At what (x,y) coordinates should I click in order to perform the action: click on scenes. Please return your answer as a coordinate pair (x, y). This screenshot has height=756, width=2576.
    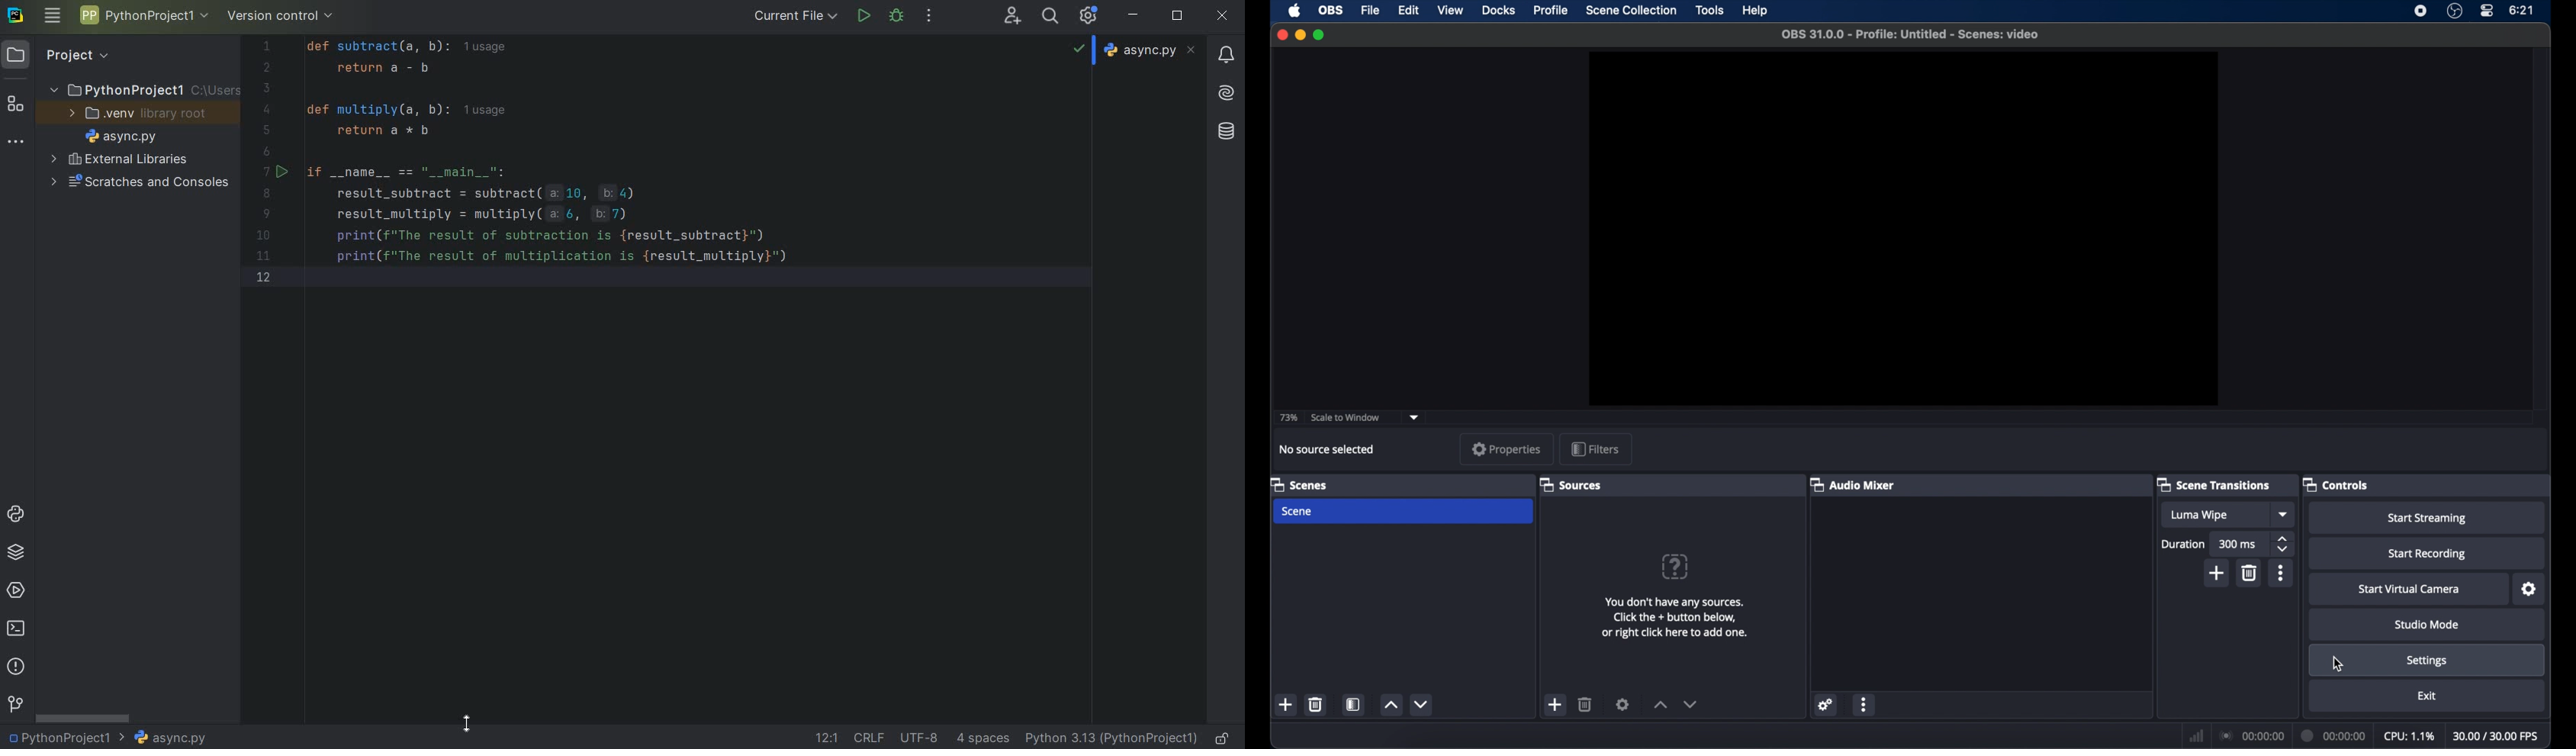
    Looking at the image, I should click on (1298, 484).